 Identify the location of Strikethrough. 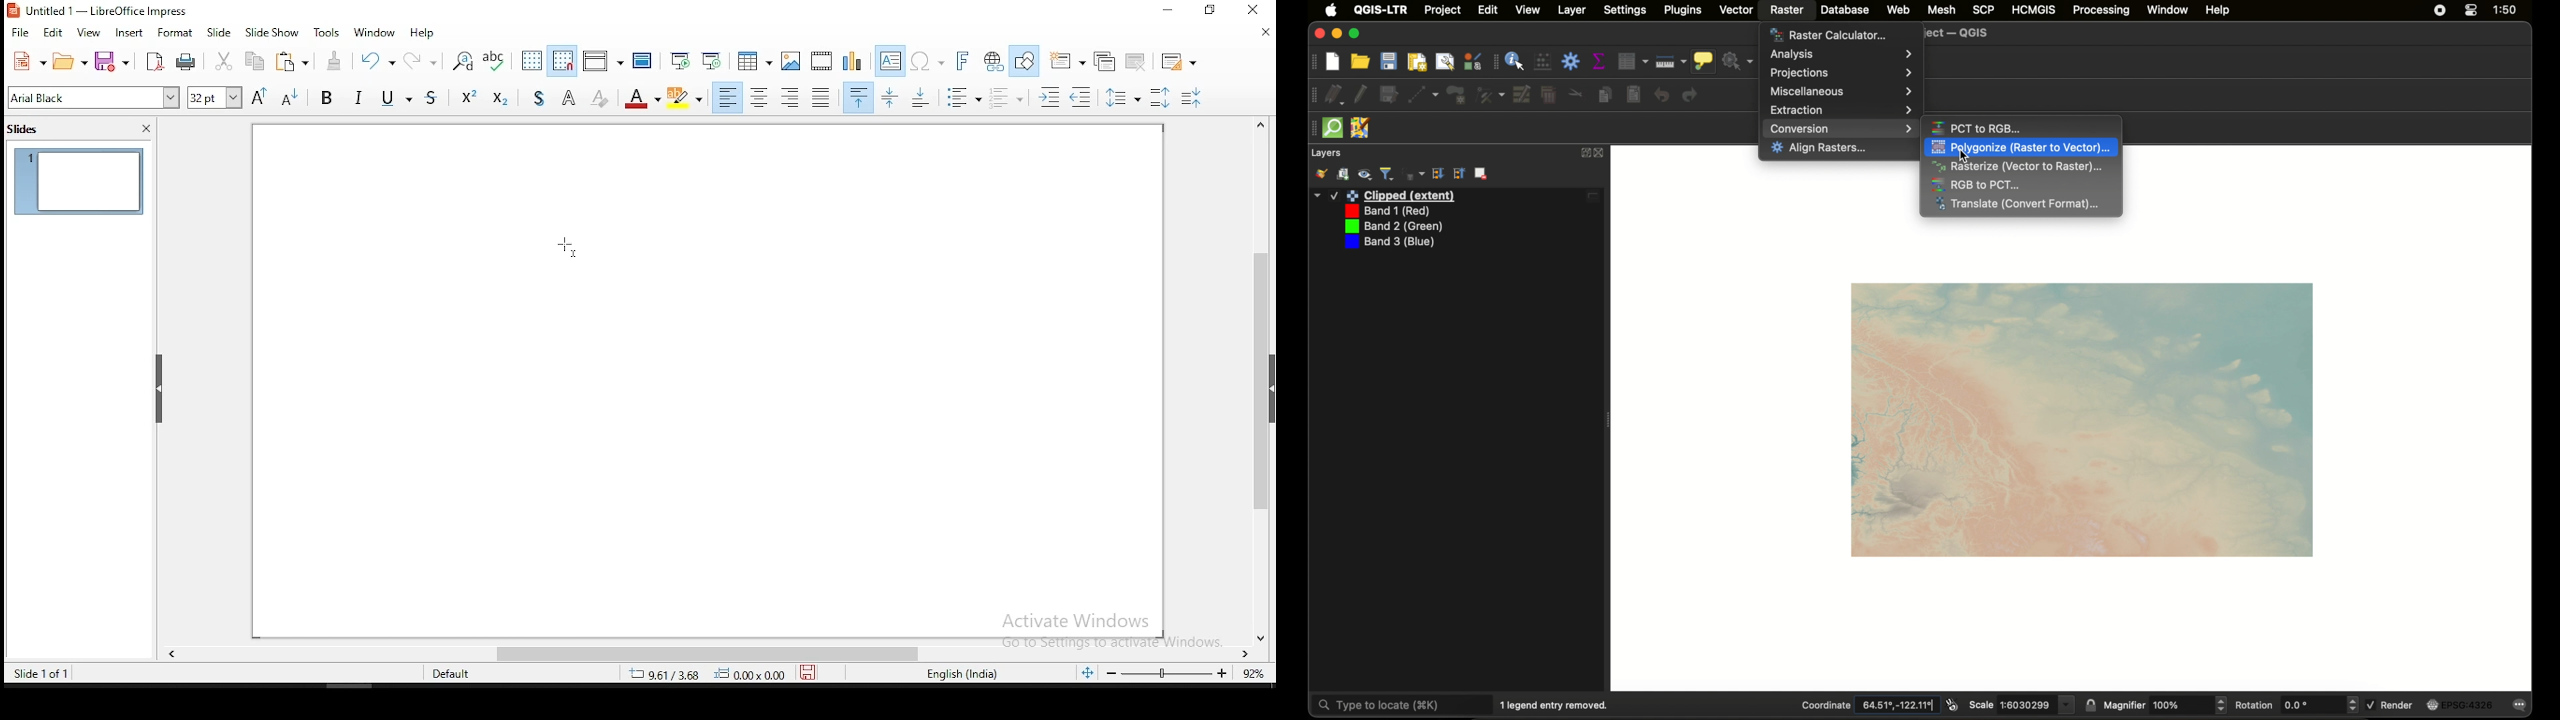
(433, 95).